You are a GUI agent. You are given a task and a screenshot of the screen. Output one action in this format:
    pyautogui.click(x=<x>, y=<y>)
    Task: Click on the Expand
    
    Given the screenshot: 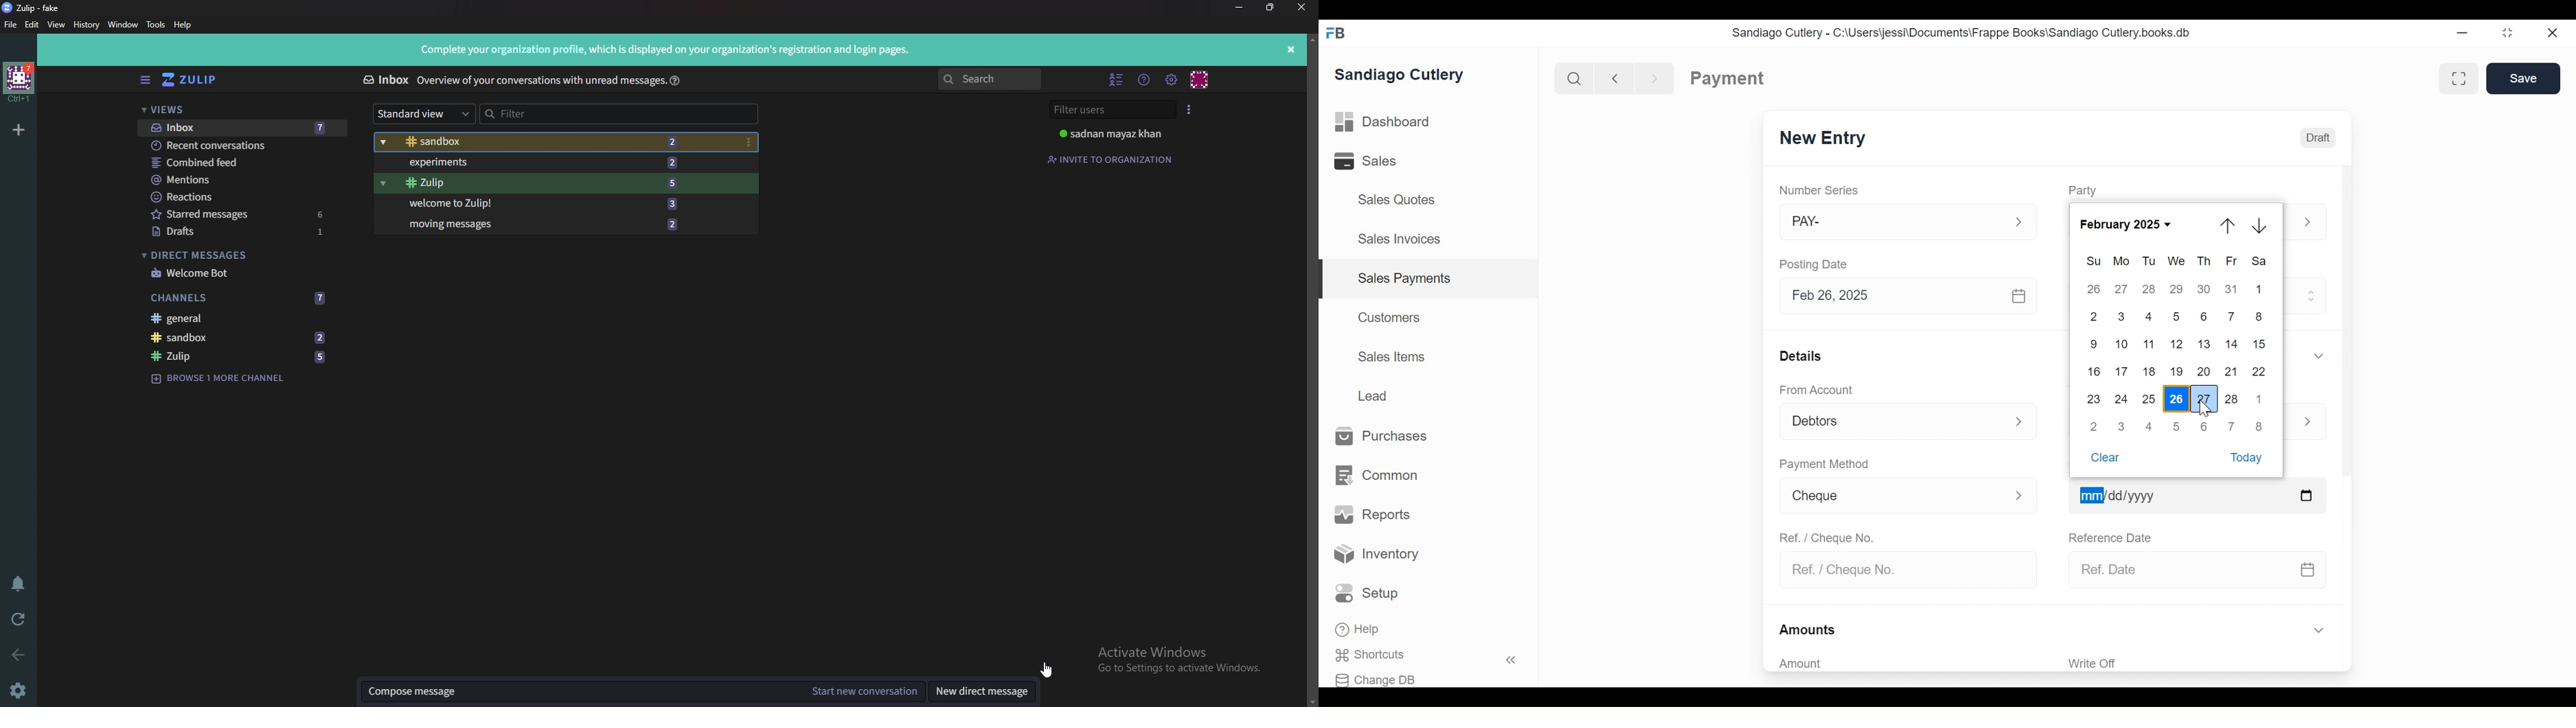 What is the action you would take?
    pyautogui.click(x=2022, y=421)
    